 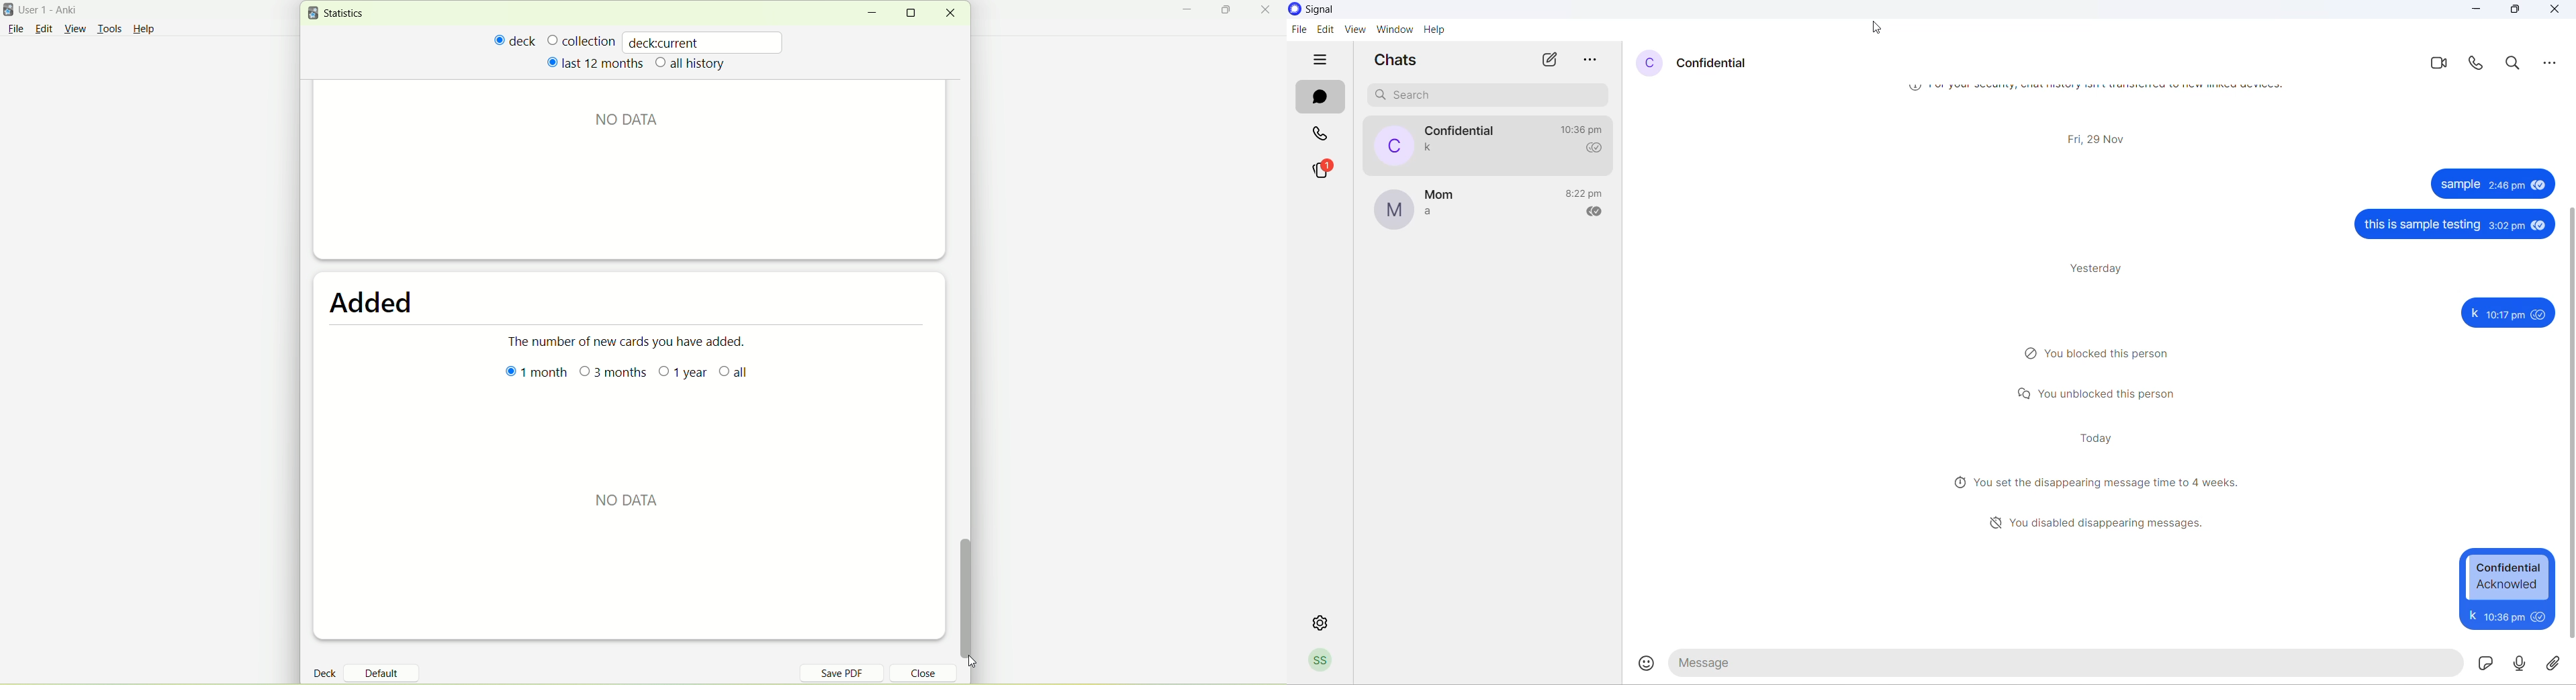 I want to click on last message time, so click(x=1584, y=130).